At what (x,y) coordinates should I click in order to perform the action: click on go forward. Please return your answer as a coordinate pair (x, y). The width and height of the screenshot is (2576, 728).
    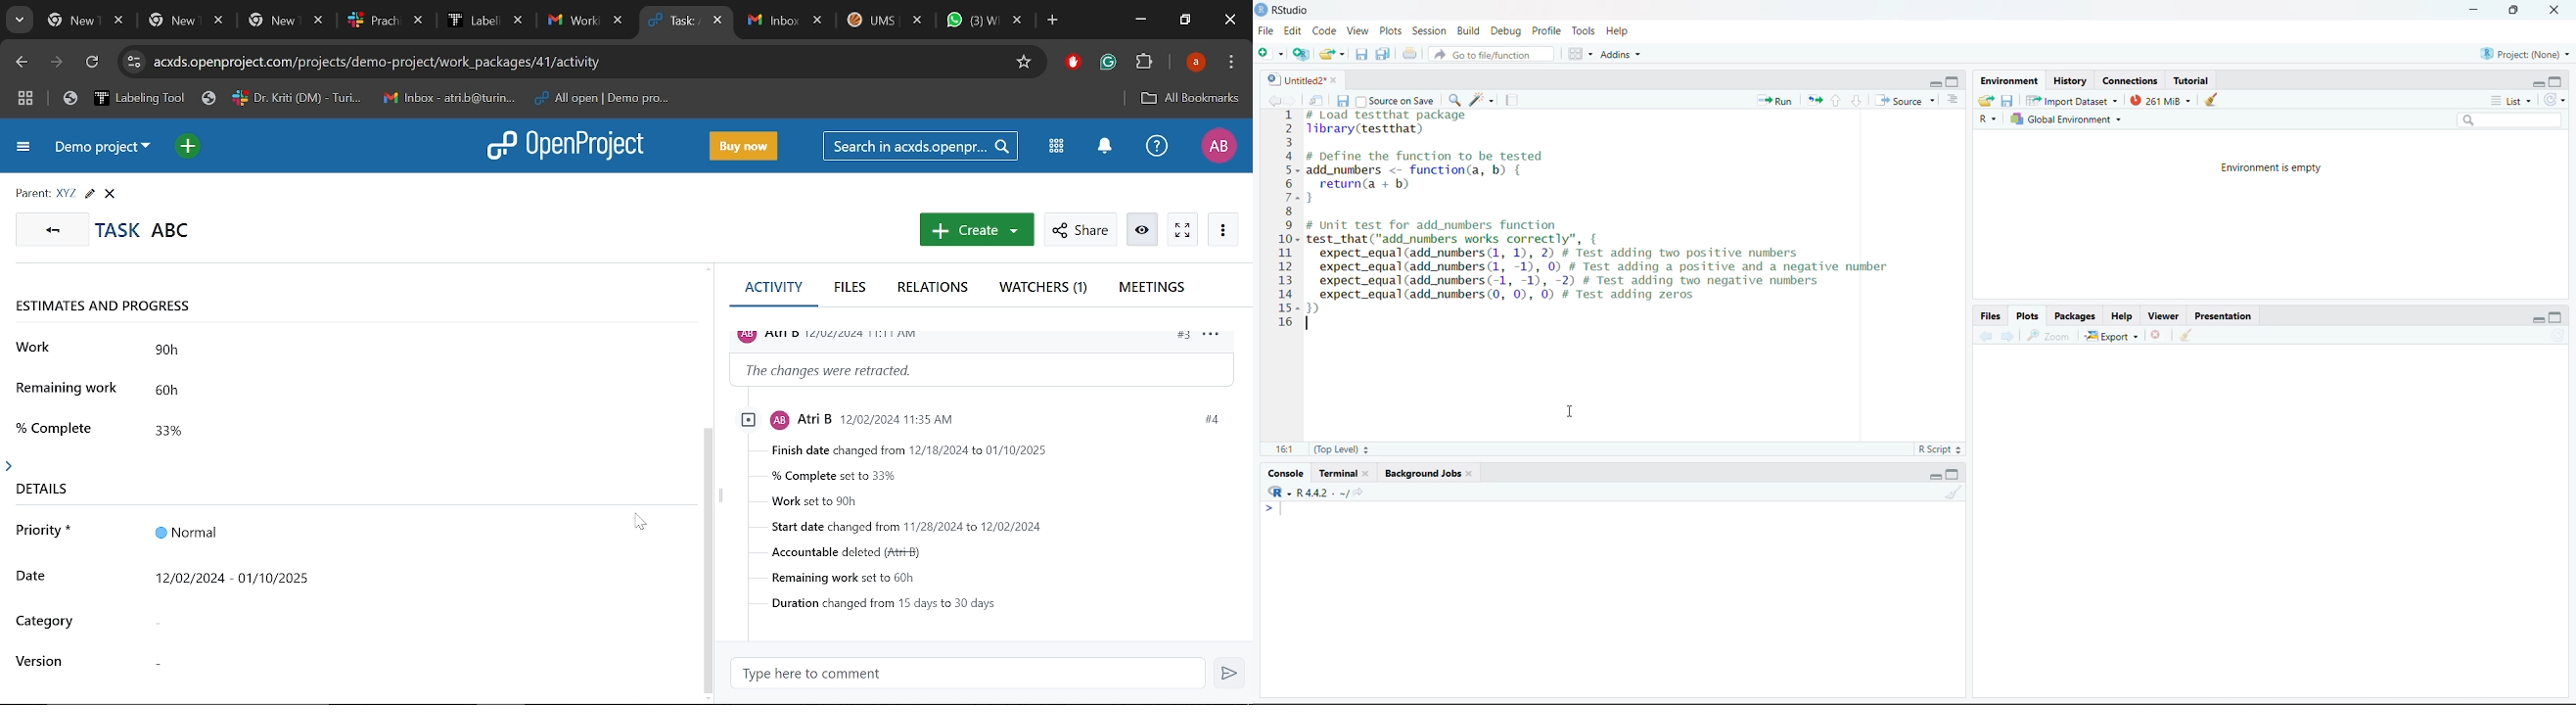
    Looking at the image, I should click on (1293, 100).